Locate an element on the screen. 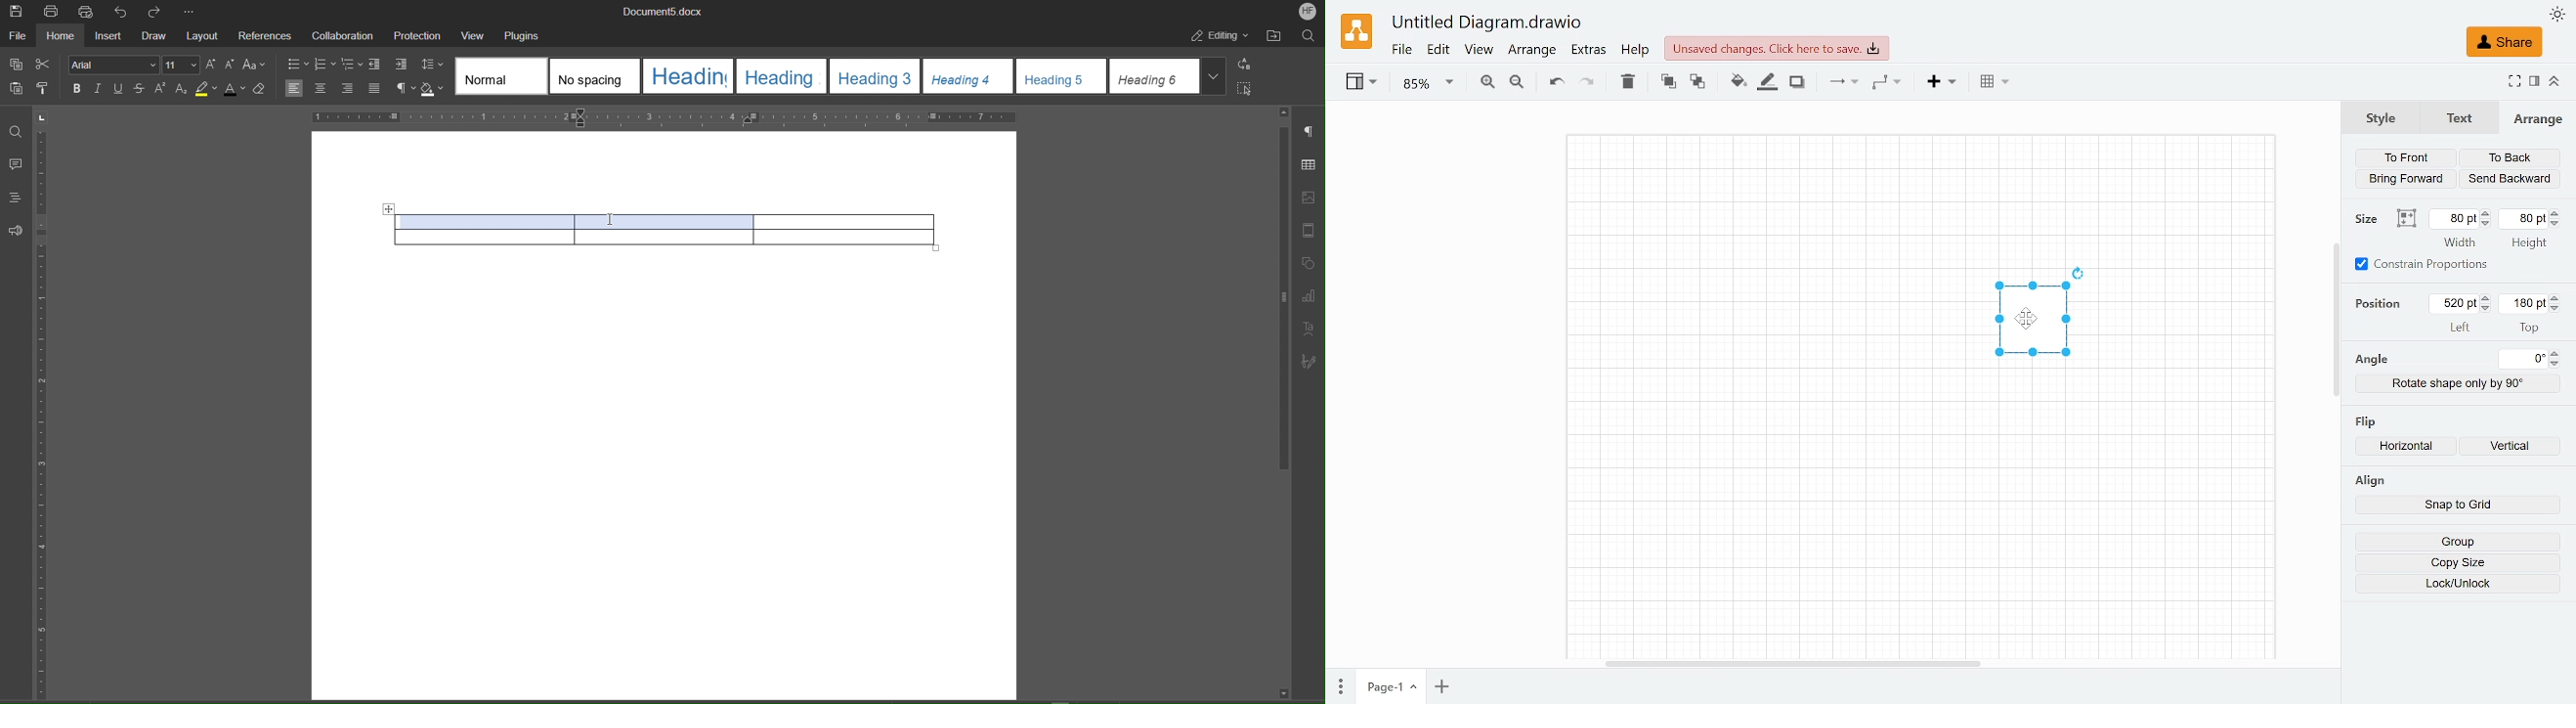 Image resolution: width=2576 pixels, height=728 pixels. Lock/Unlock is located at coordinates (2459, 584).